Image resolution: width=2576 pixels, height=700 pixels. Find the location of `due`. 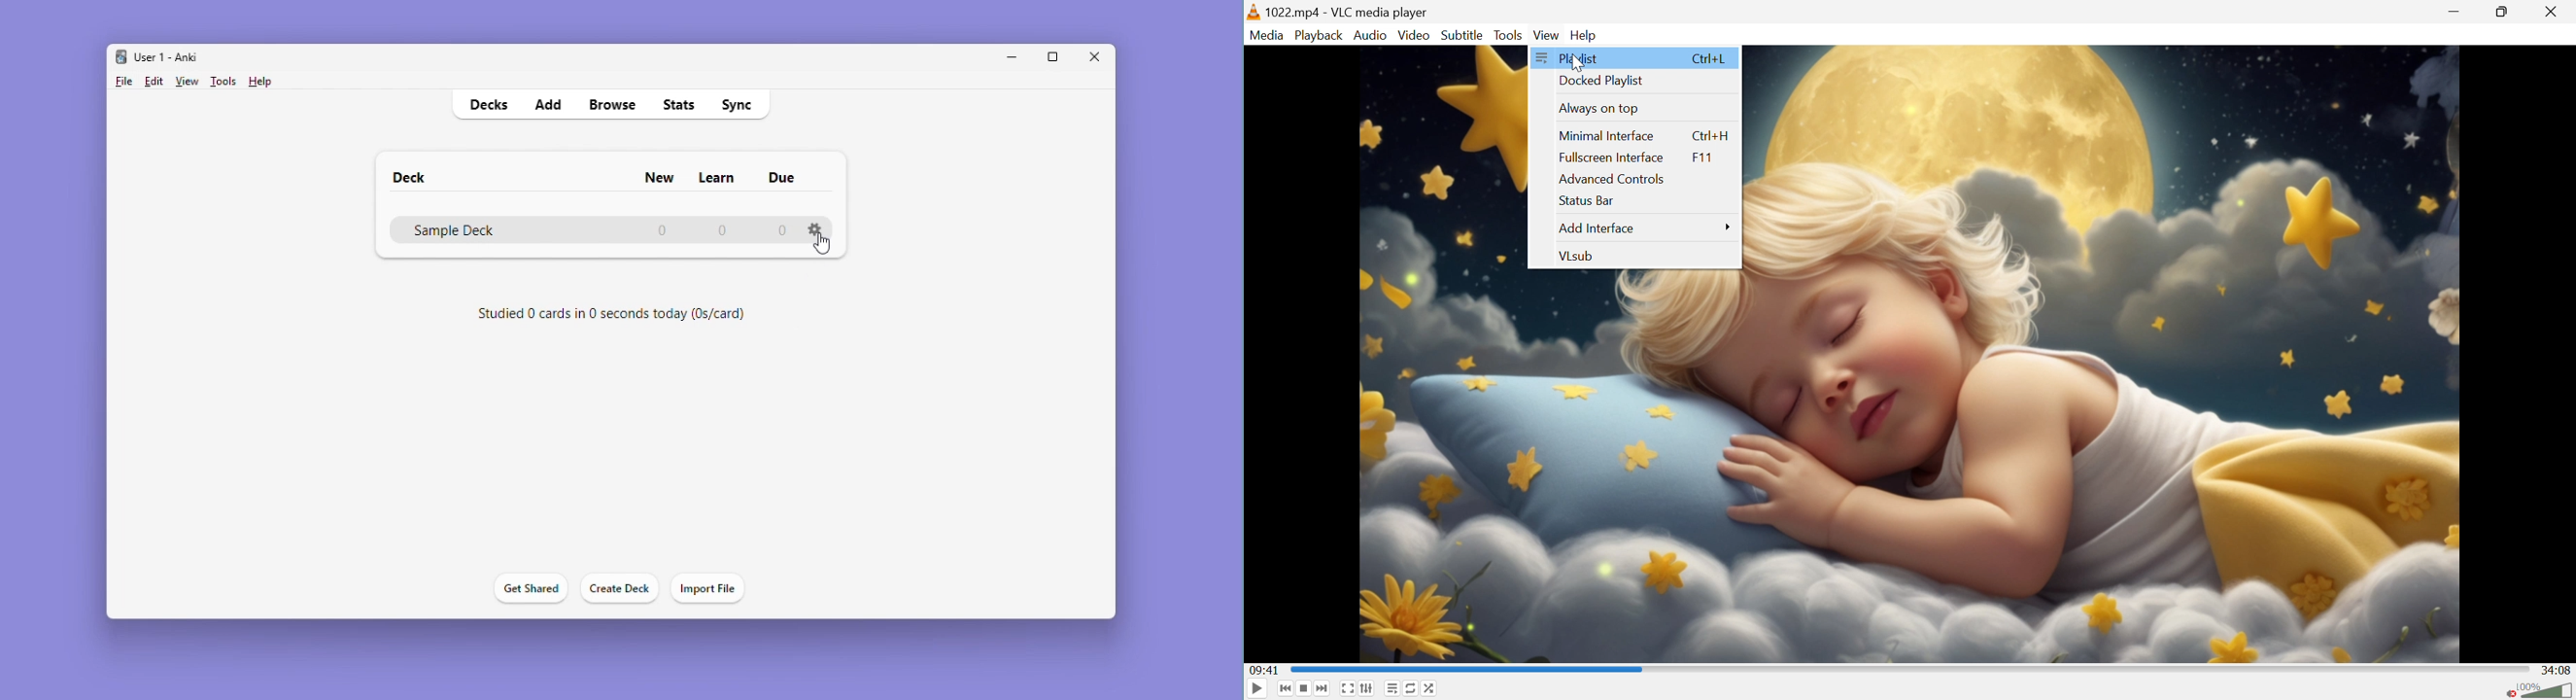

due is located at coordinates (783, 177).